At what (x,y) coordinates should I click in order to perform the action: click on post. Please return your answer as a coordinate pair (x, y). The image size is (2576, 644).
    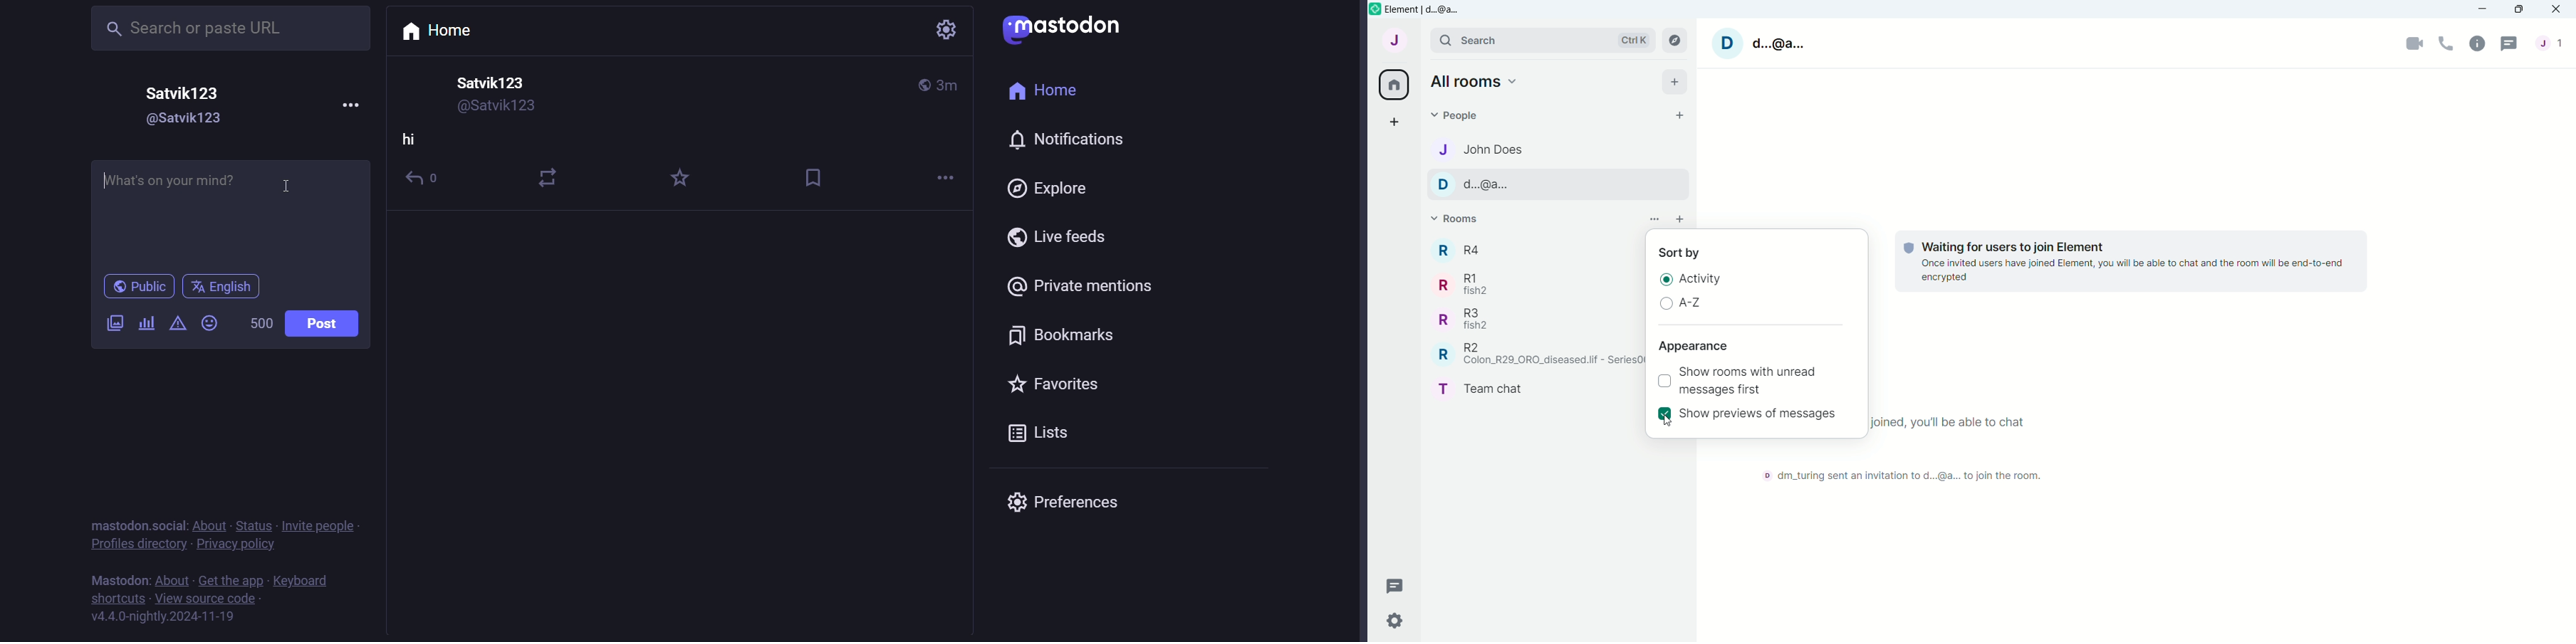
    Looking at the image, I should click on (325, 325).